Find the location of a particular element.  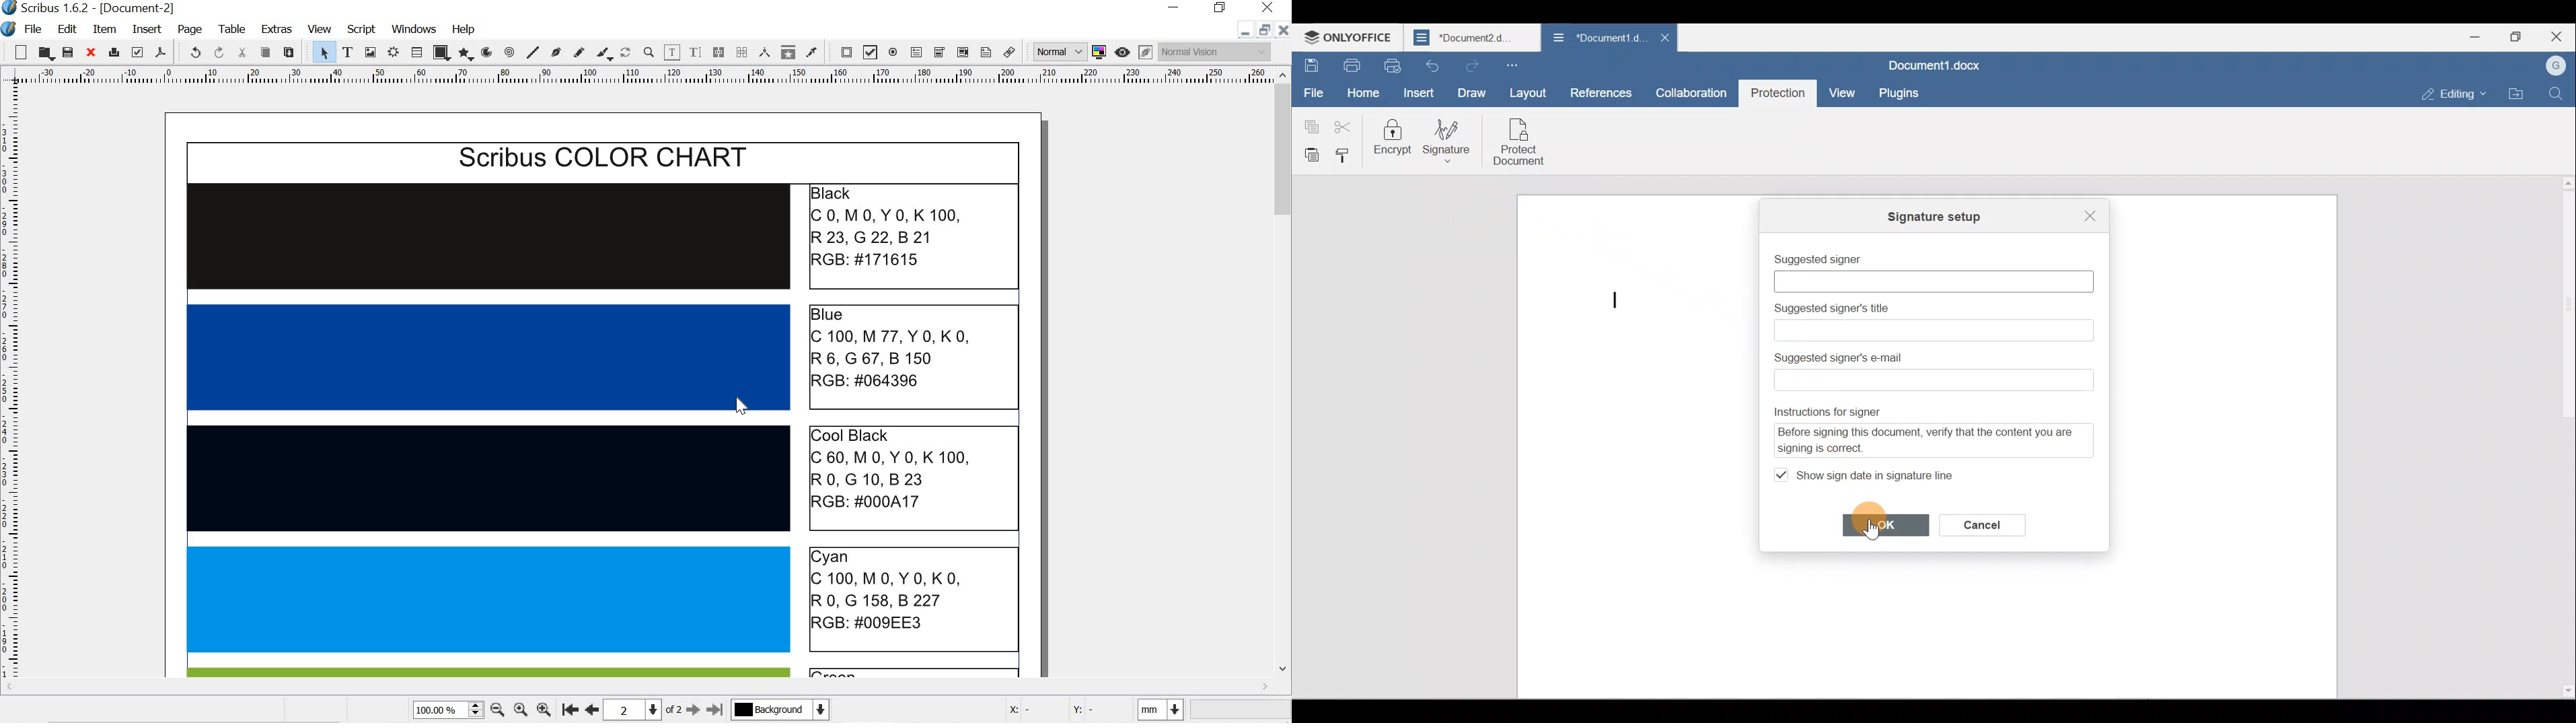

redo is located at coordinates (220, 53).